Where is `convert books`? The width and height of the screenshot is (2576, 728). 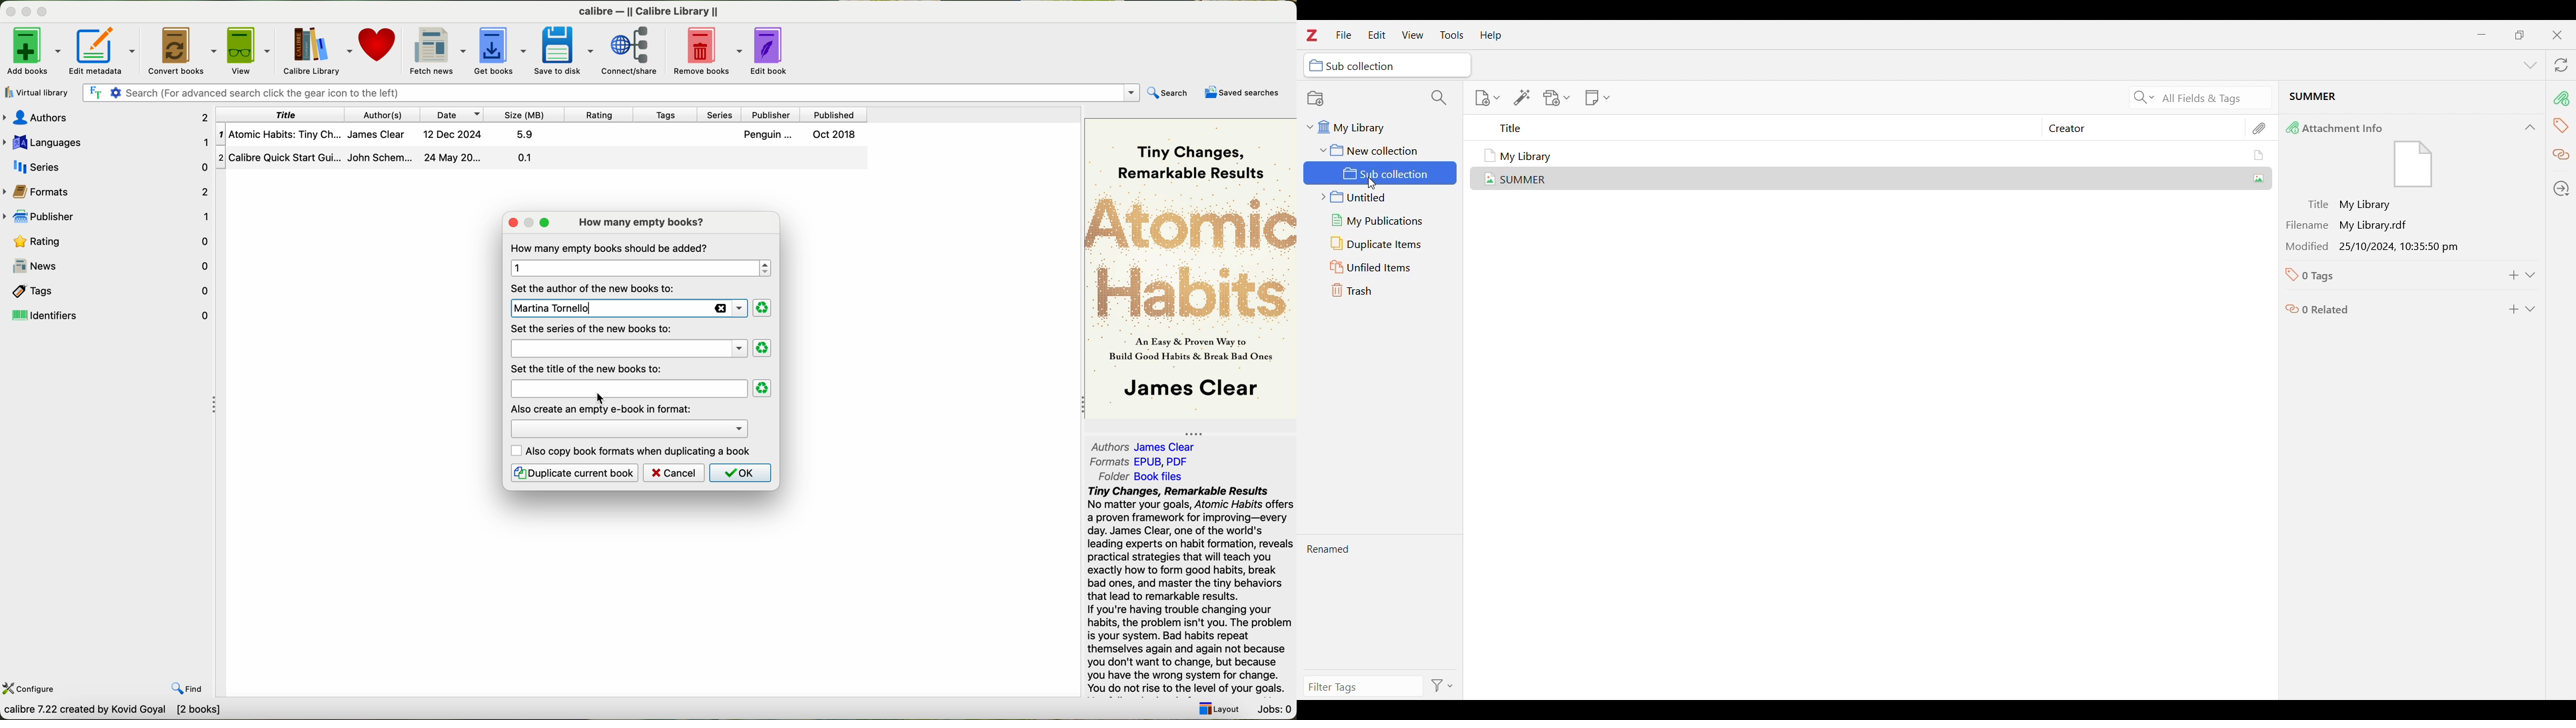 convert books is located at coordinates (180, 49).